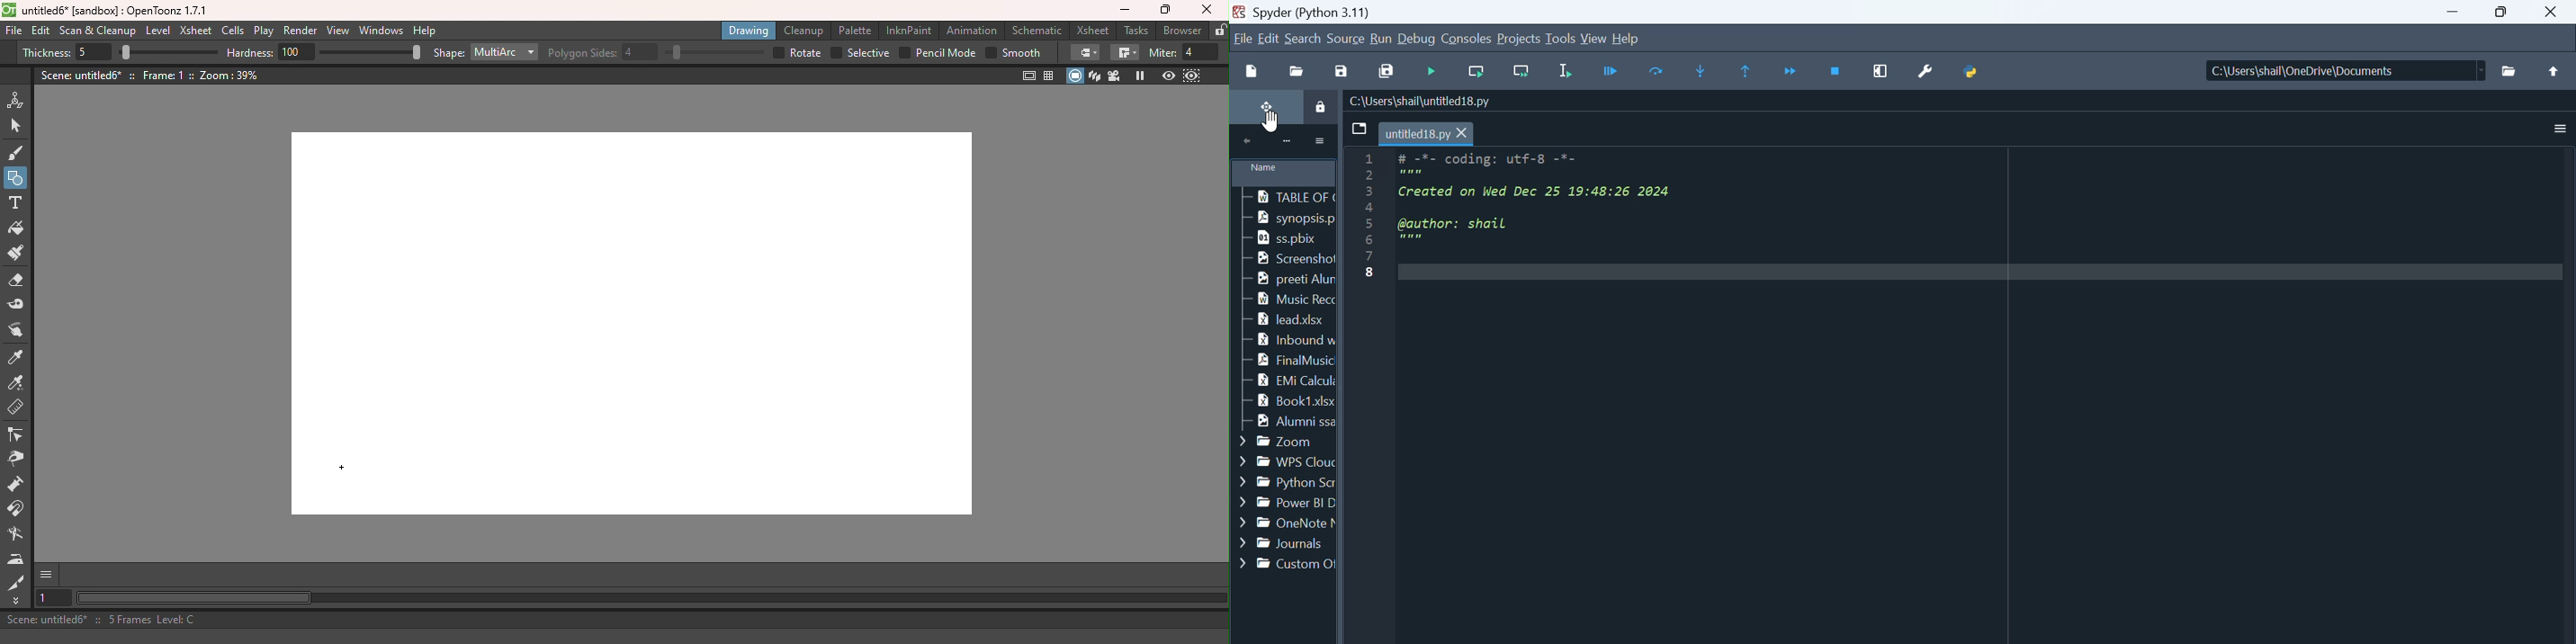 This screenshot has height=644, width=2576. Describe the element at coordinates (1353, 11) in the screenshot. I see `Spyder (Python 3.11)` at that location.